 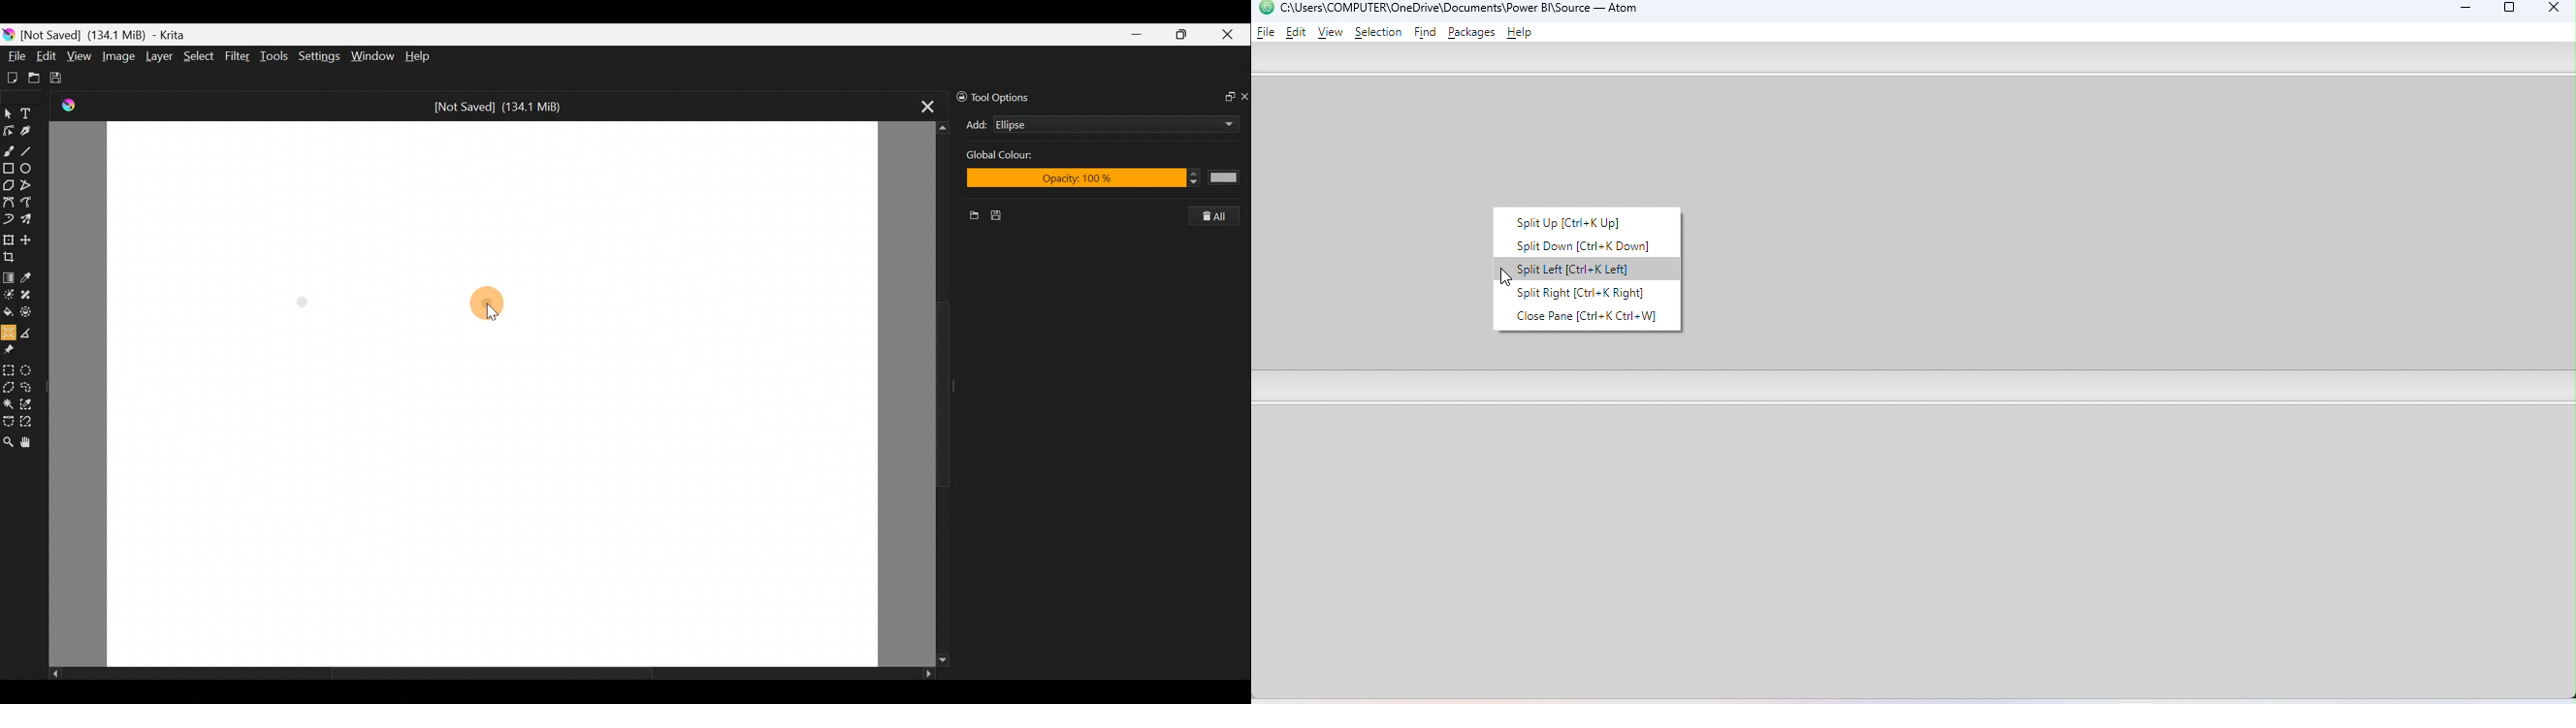 What do you see at coordinates (199, 59) in the screenshot?
I see `Select` at bounding box center [199, 59].